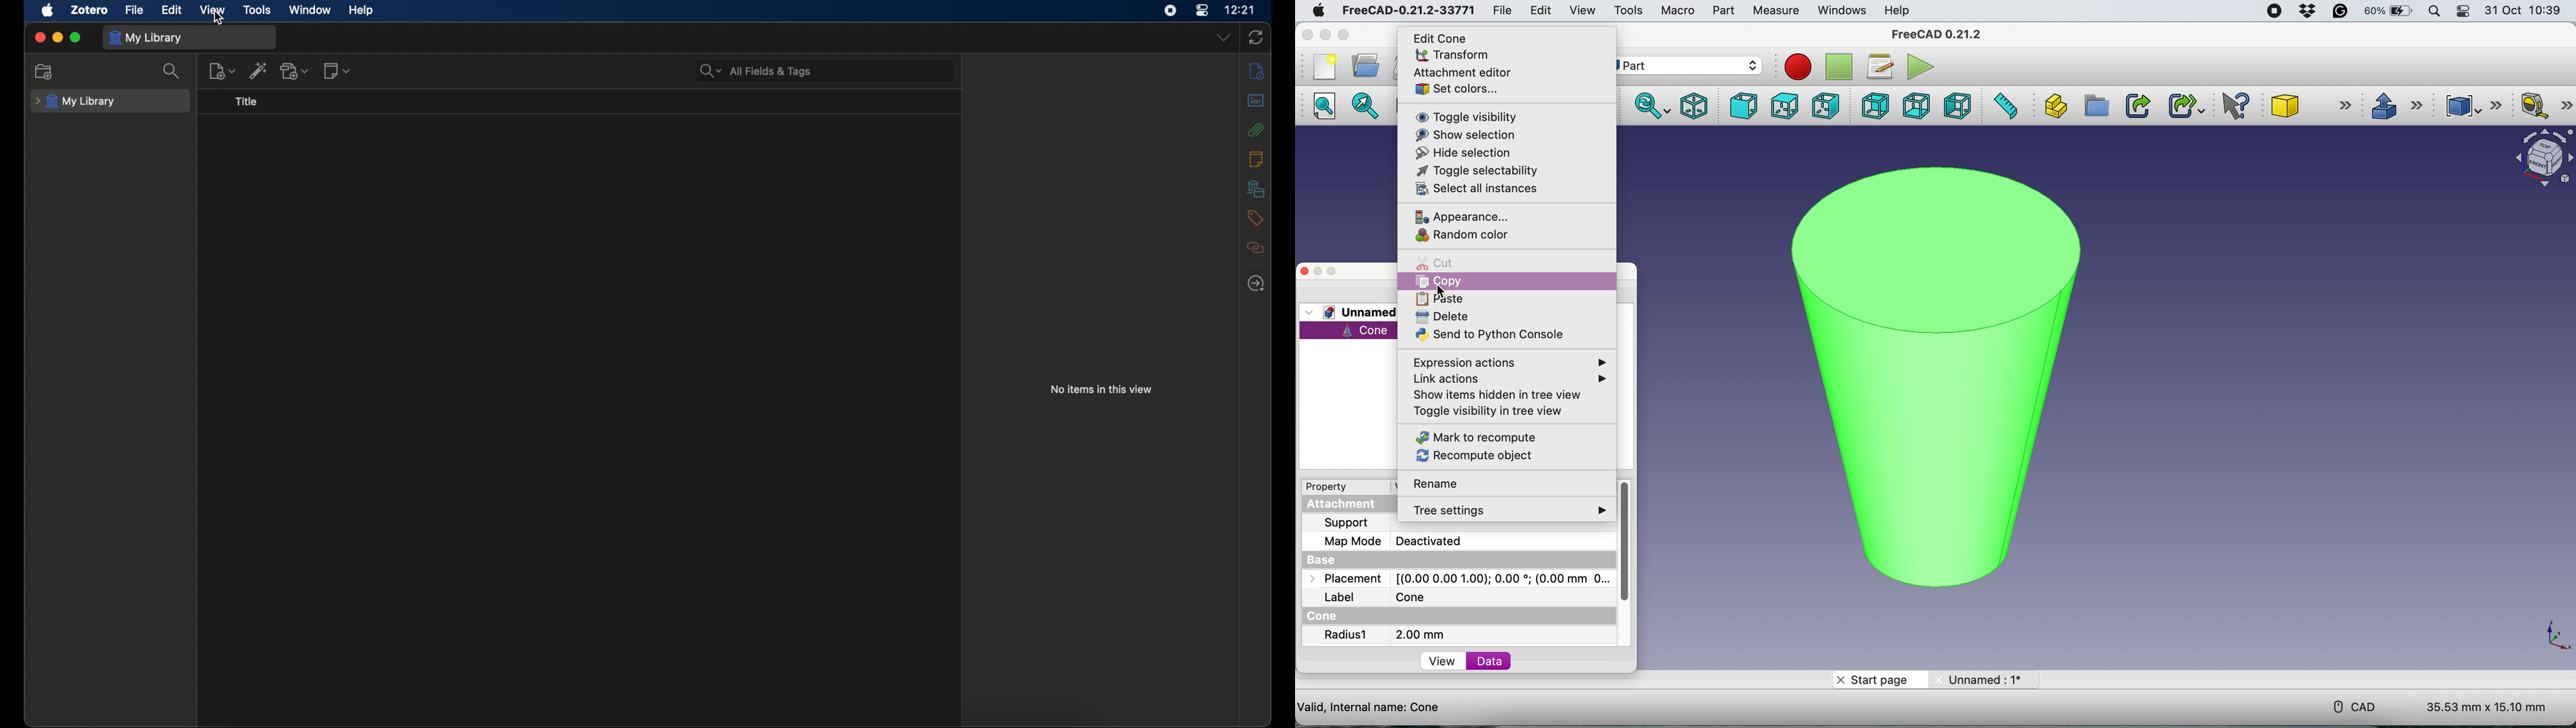  I want to click on data, so click(1492, 661).